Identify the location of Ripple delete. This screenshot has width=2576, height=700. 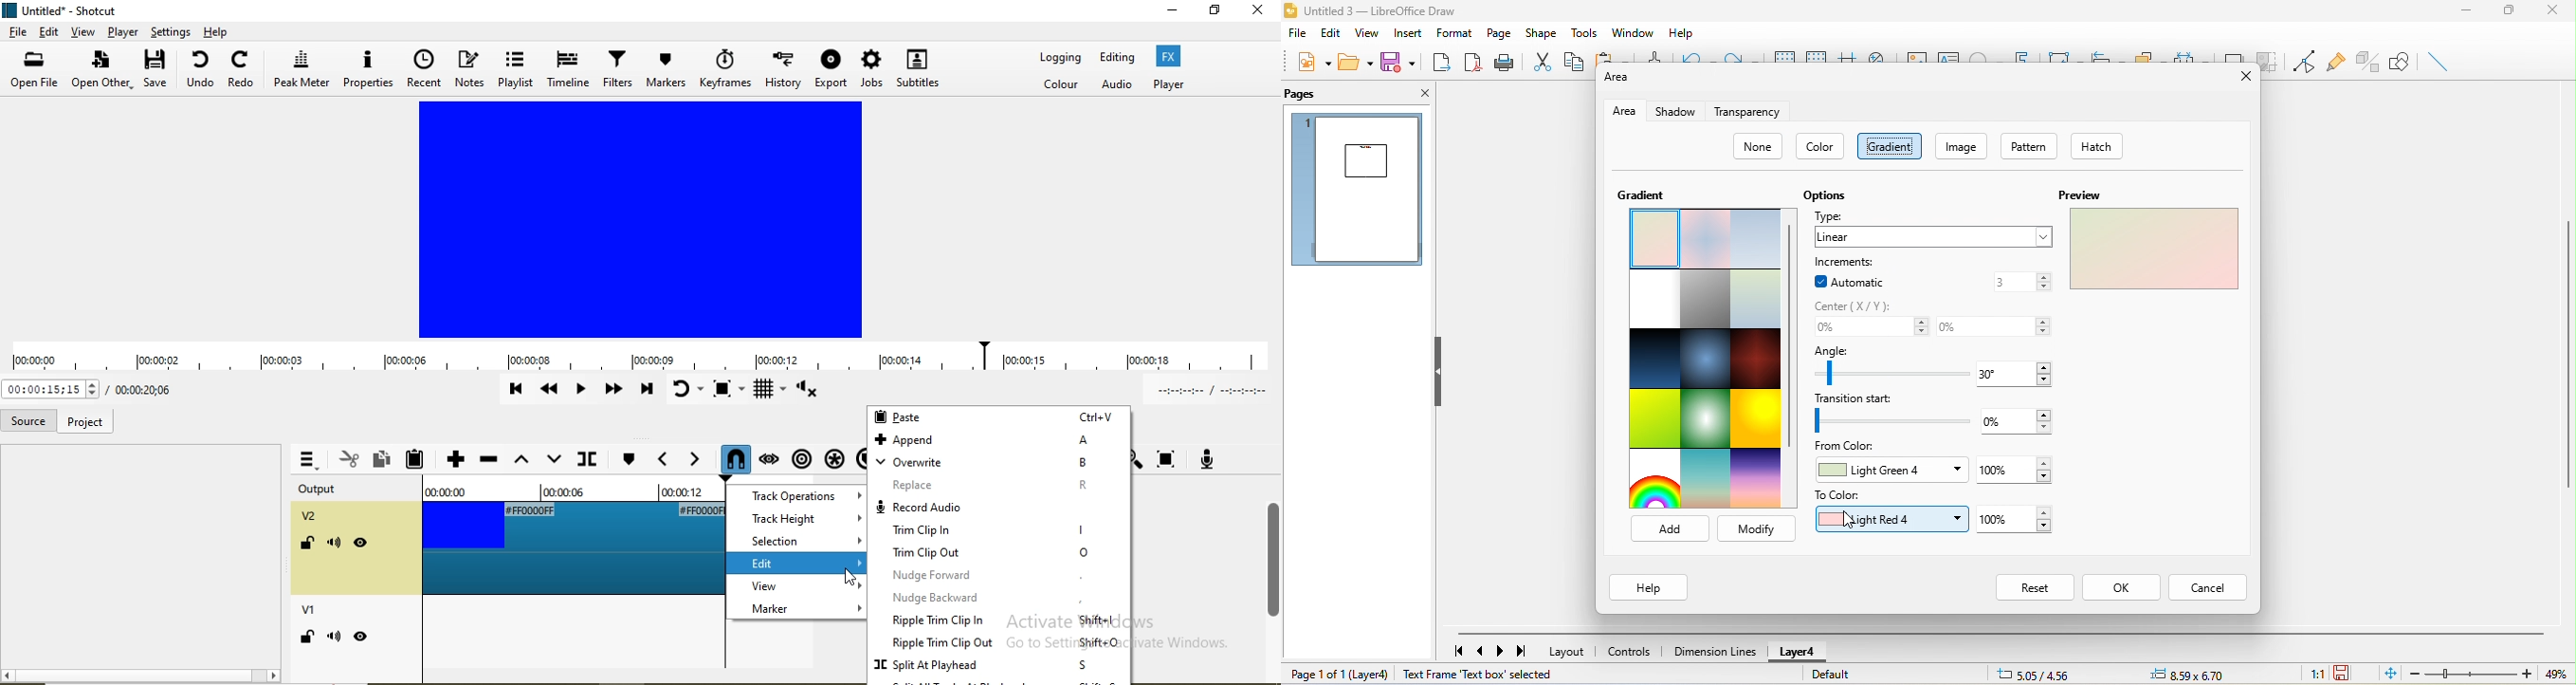
(489, 463).